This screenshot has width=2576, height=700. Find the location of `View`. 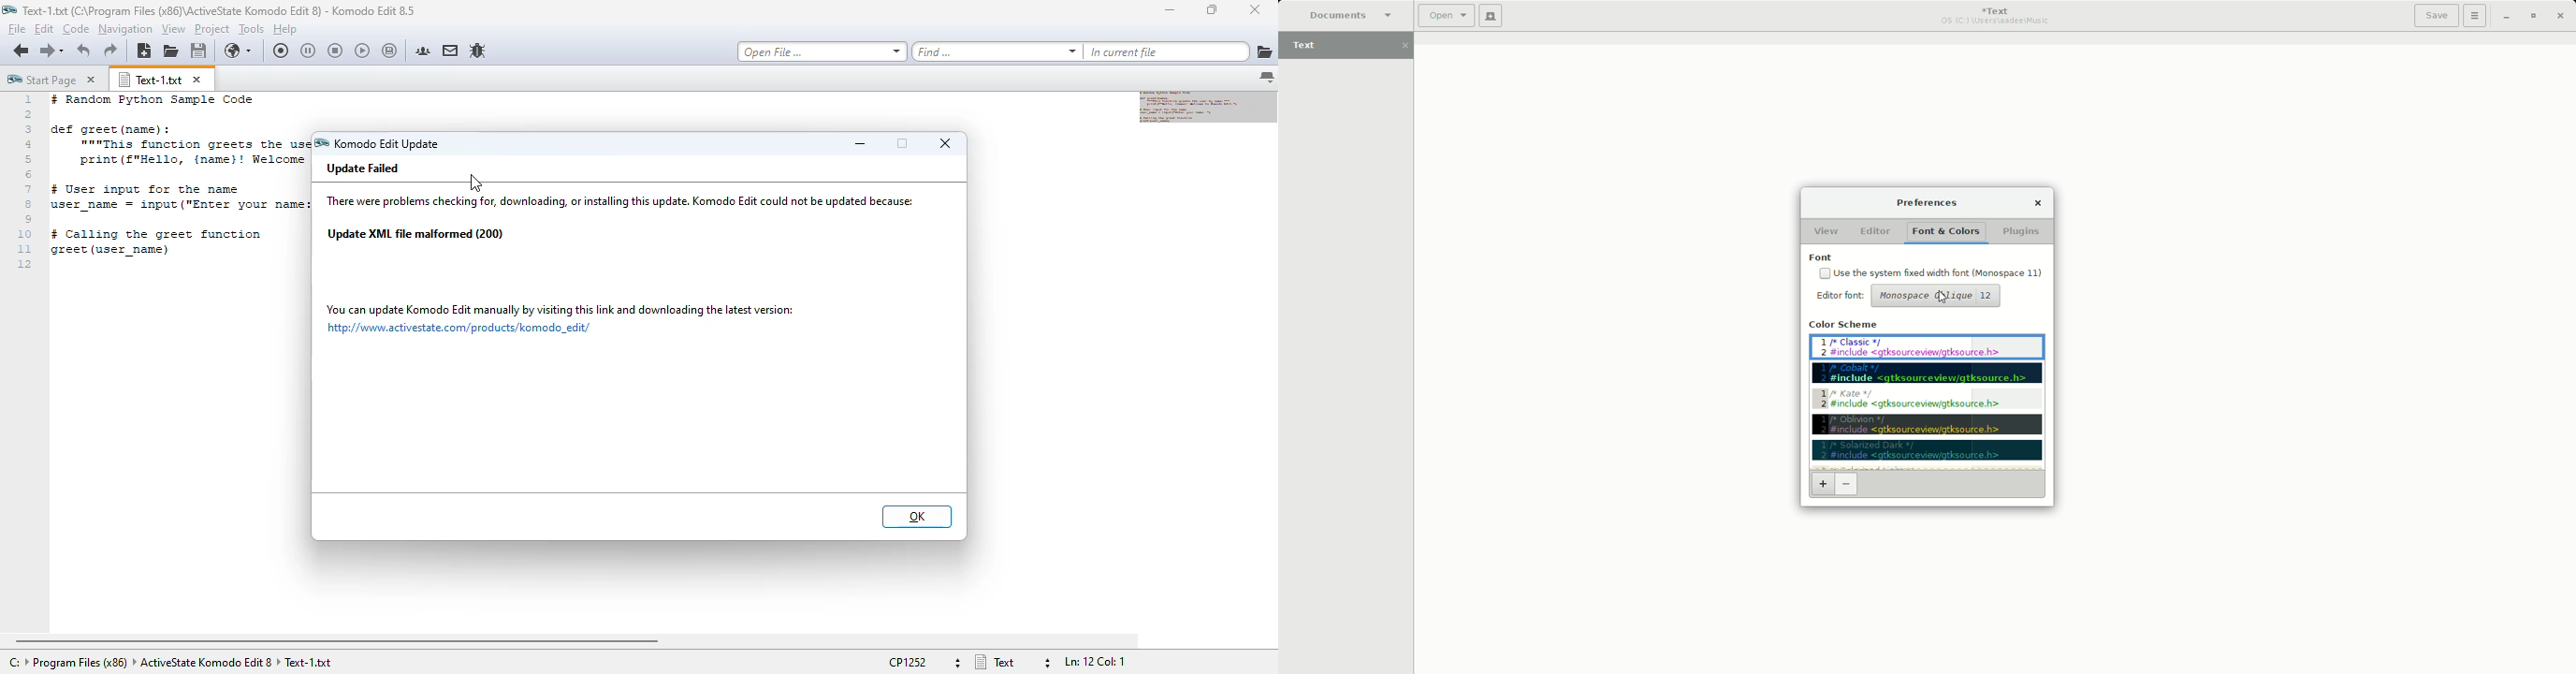

View is located at coordinates (1825, 228).